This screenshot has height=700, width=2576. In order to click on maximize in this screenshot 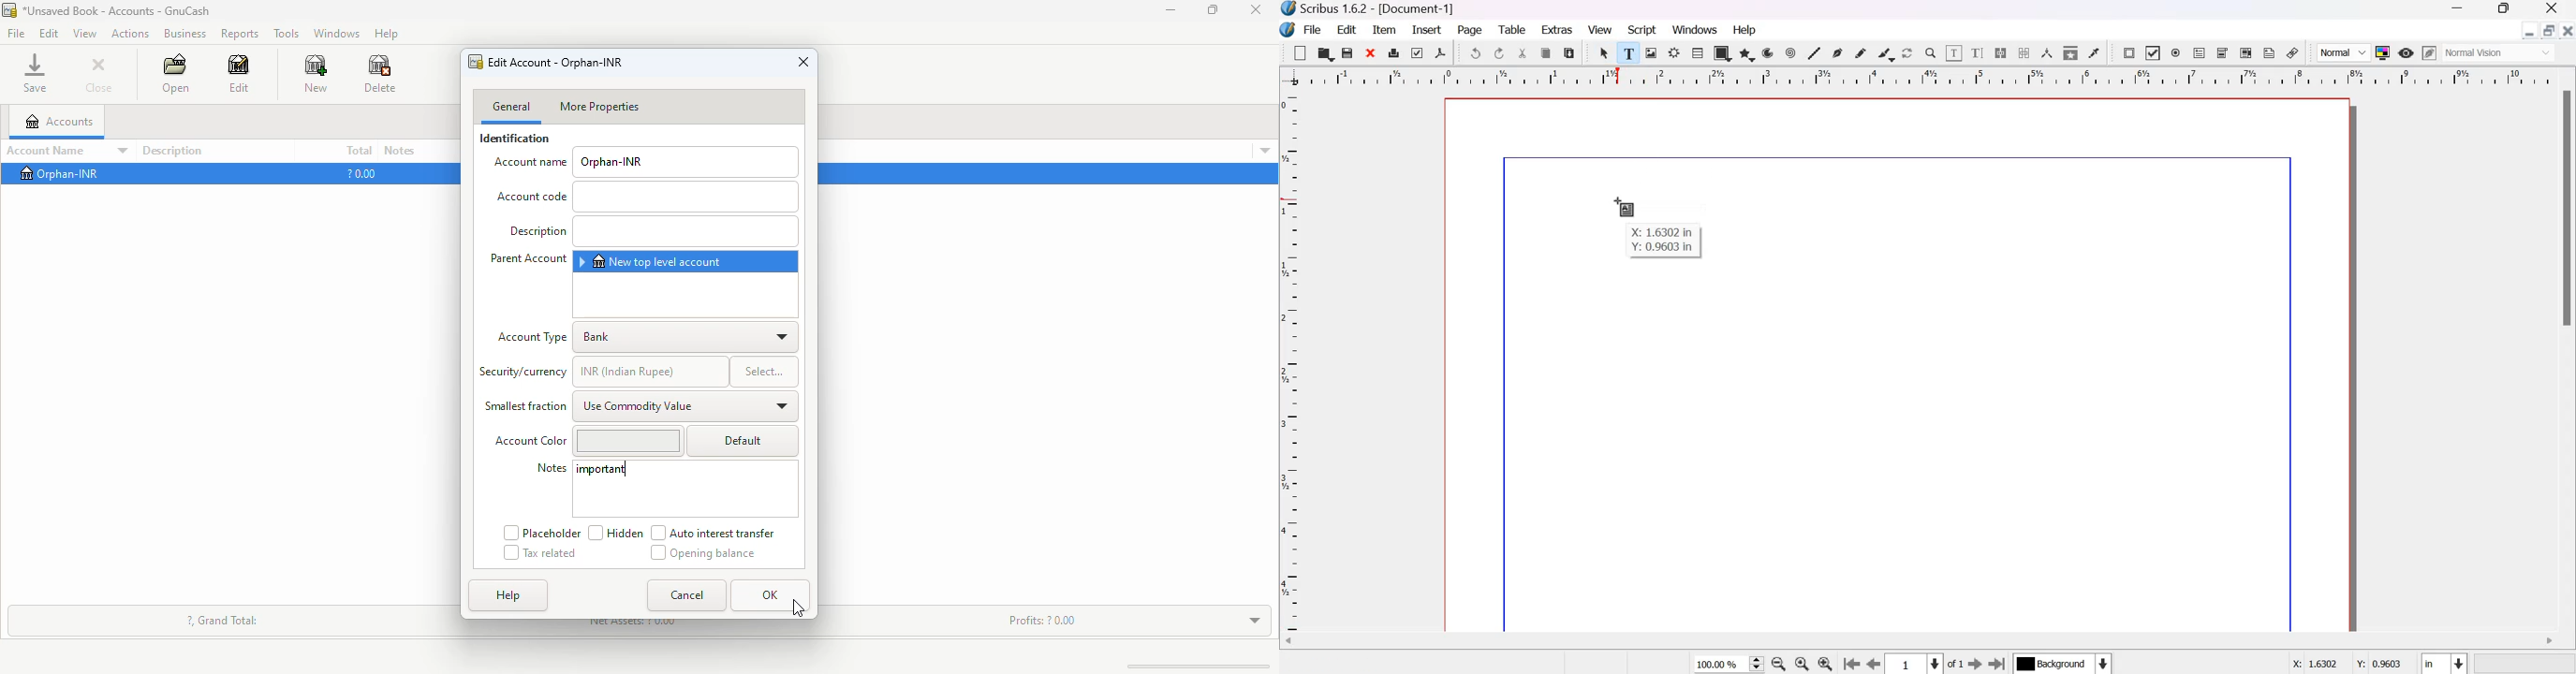, I will do `click(2548, 30)`.